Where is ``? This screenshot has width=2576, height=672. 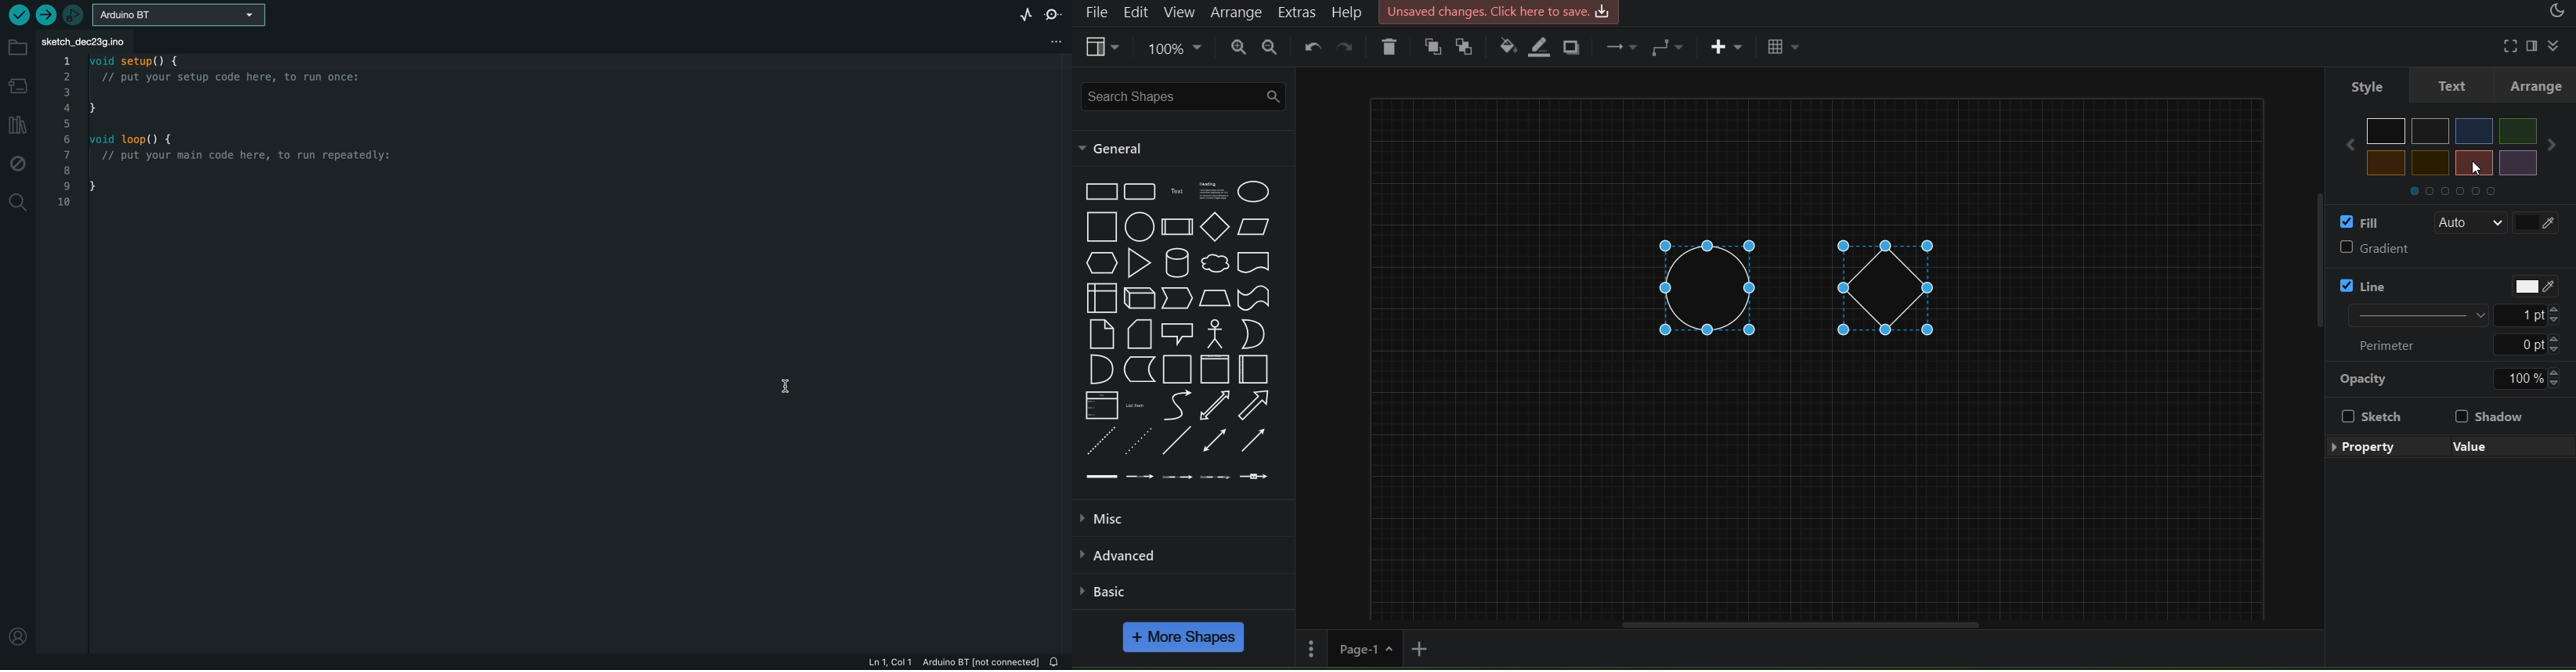
 is located at coordinates (2388, 162).